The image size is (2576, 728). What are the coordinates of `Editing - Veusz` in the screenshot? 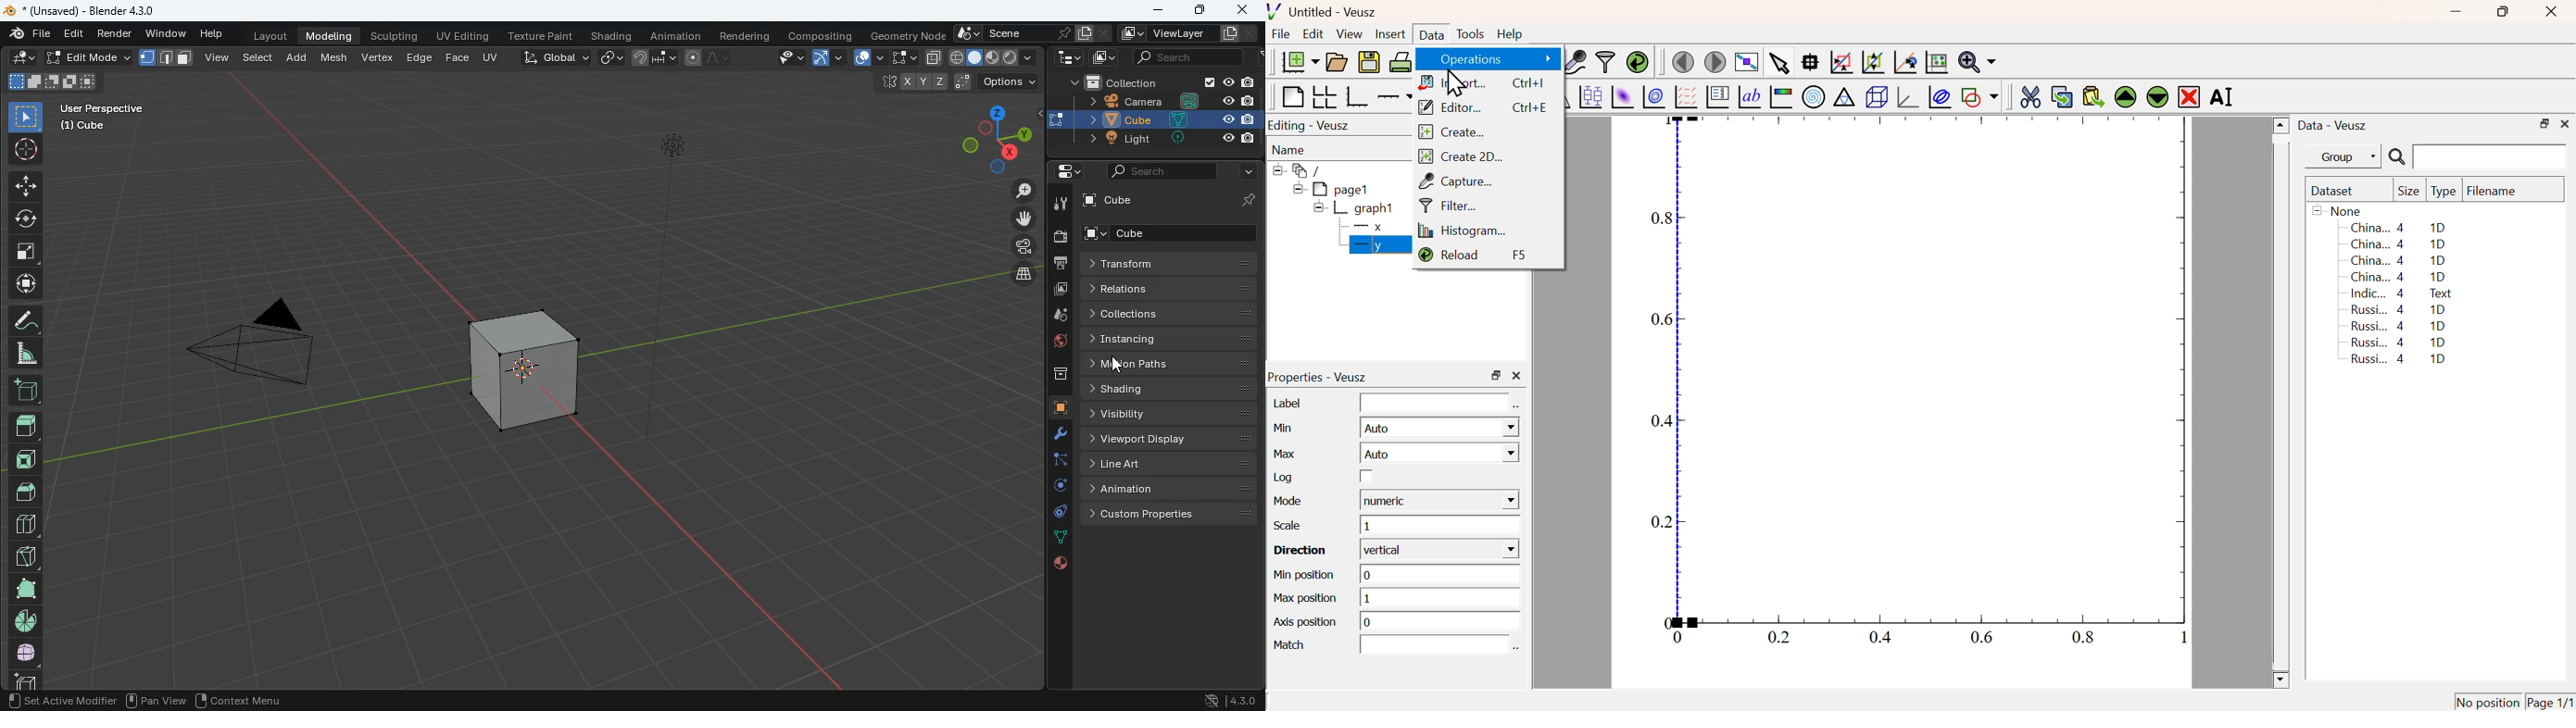 It's located at (1311, 126).